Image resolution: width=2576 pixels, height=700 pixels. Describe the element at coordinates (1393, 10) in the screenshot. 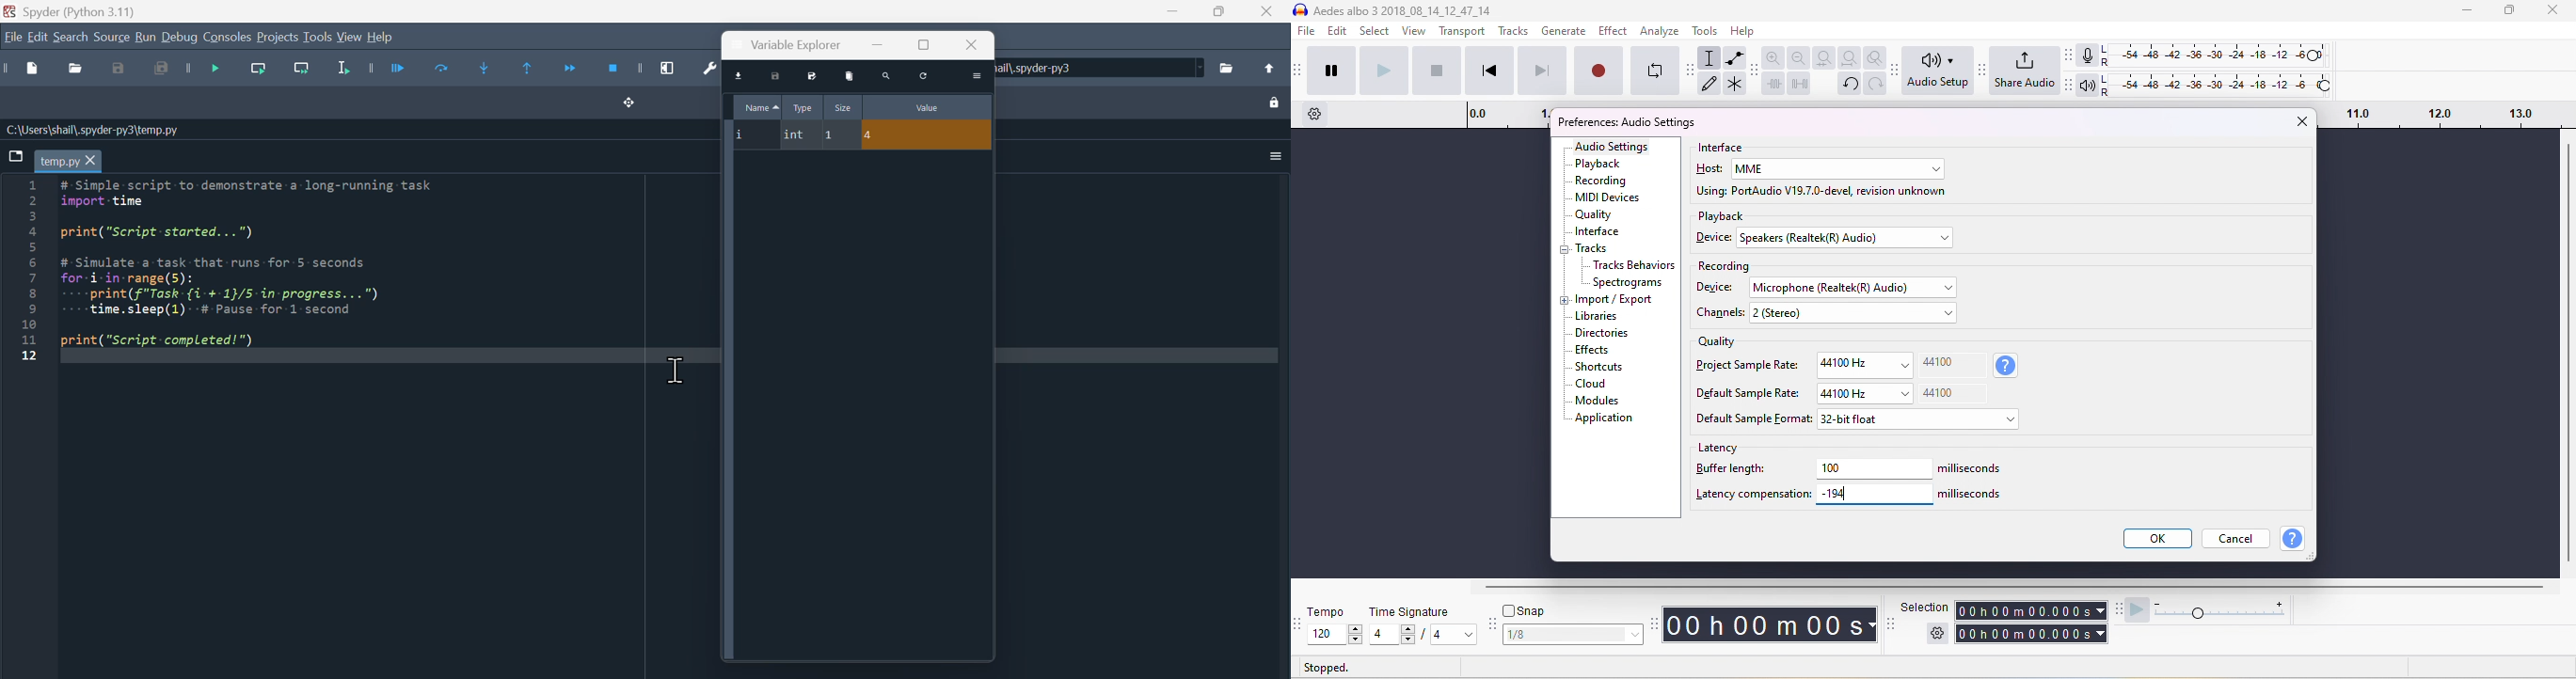

I see `aedes albo 3 3 _2018_08_14_12_47_14` at that location.